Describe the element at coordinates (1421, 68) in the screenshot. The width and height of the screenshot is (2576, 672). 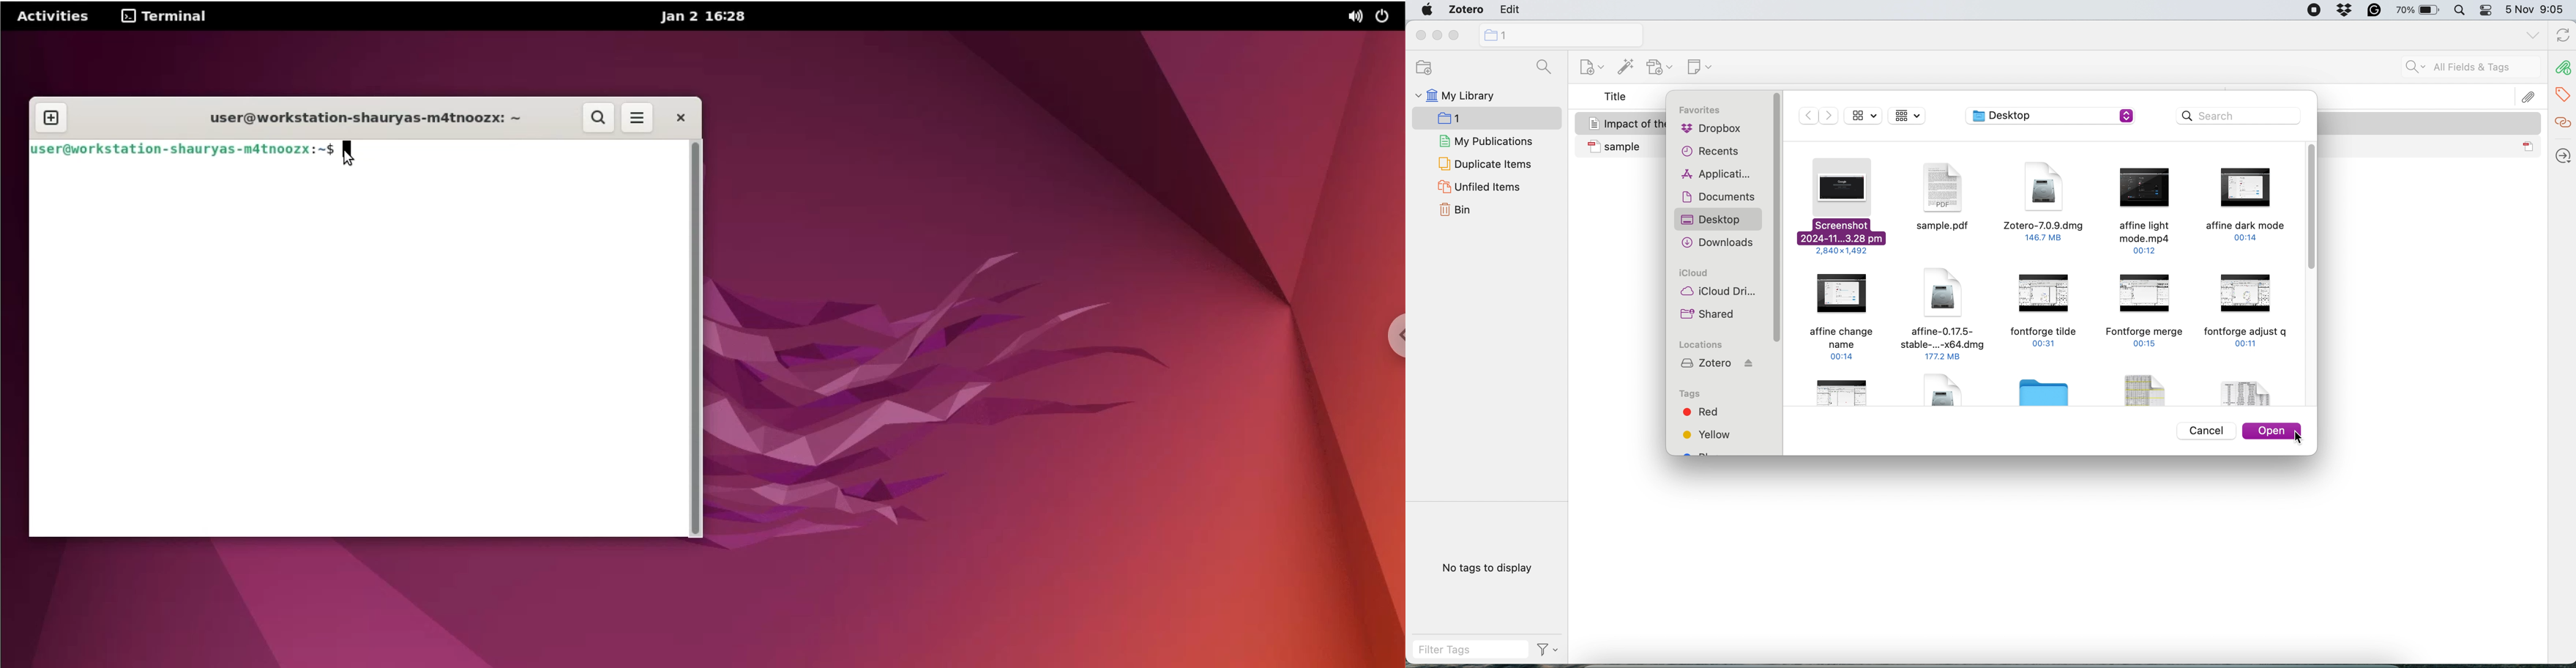
I see `new collection` at that location.